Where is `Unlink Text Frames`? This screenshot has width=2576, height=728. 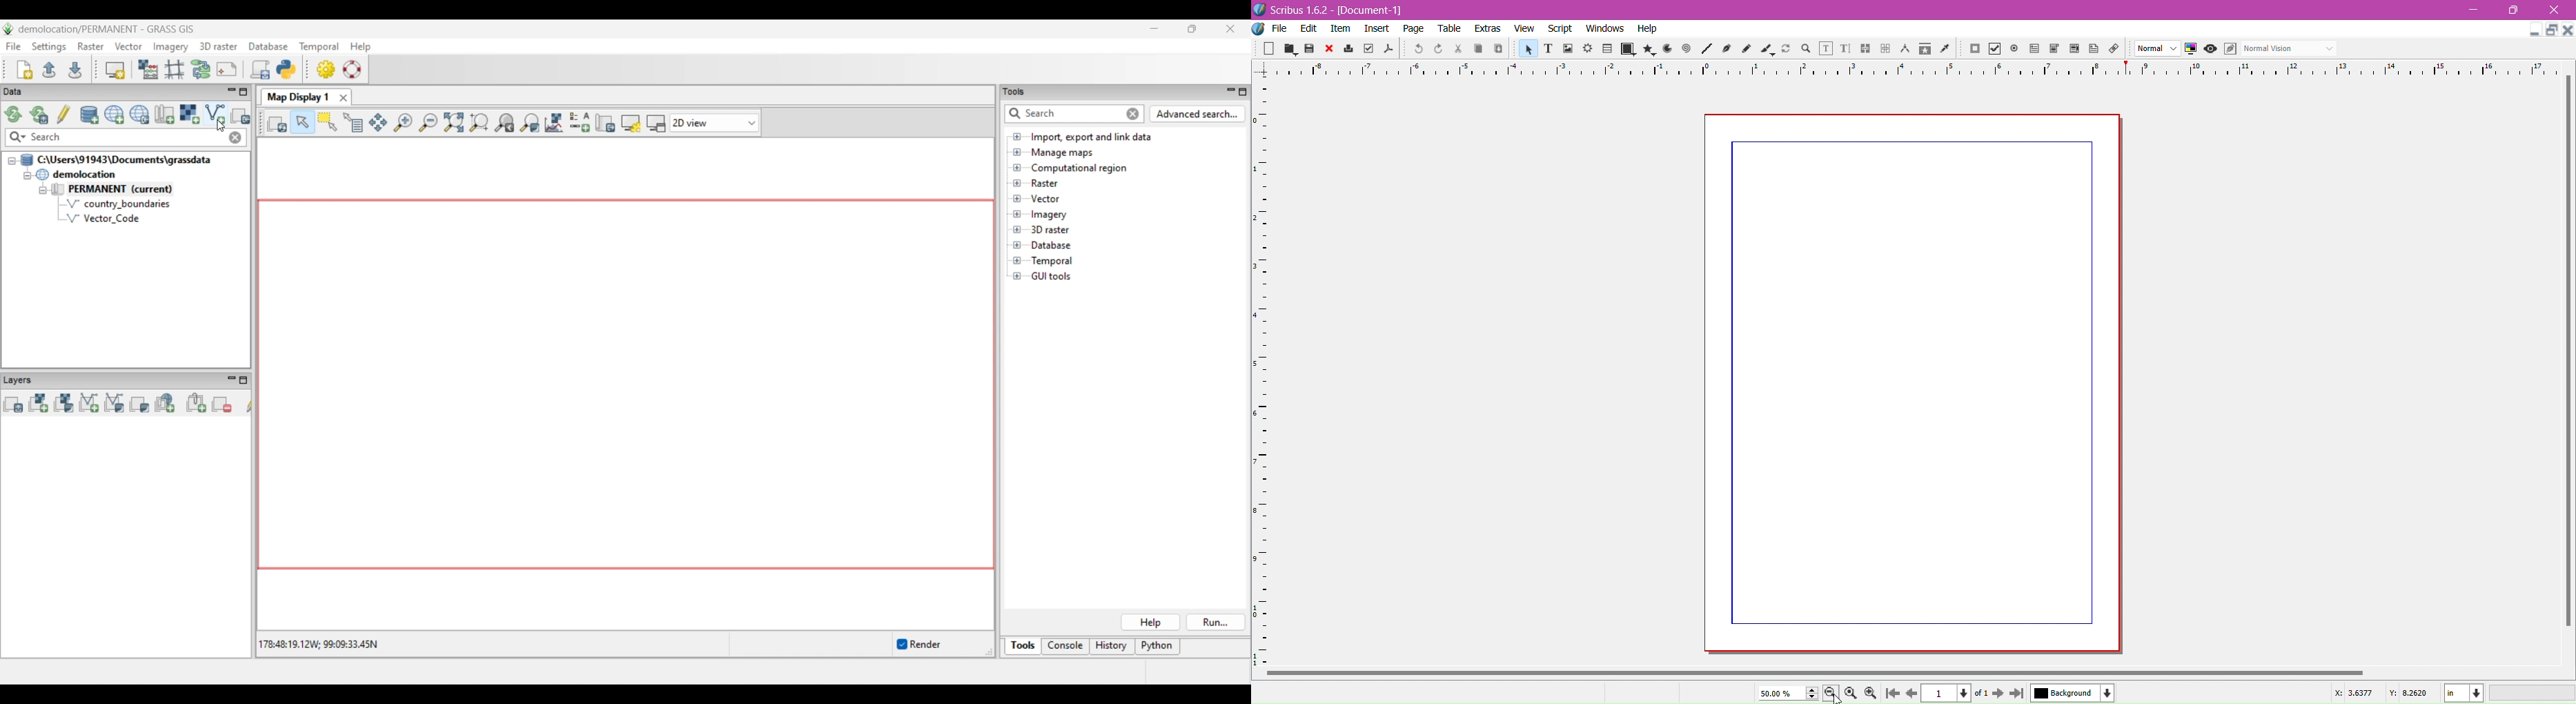 Unlink Text Frames is located at coordinates (1885, 48).